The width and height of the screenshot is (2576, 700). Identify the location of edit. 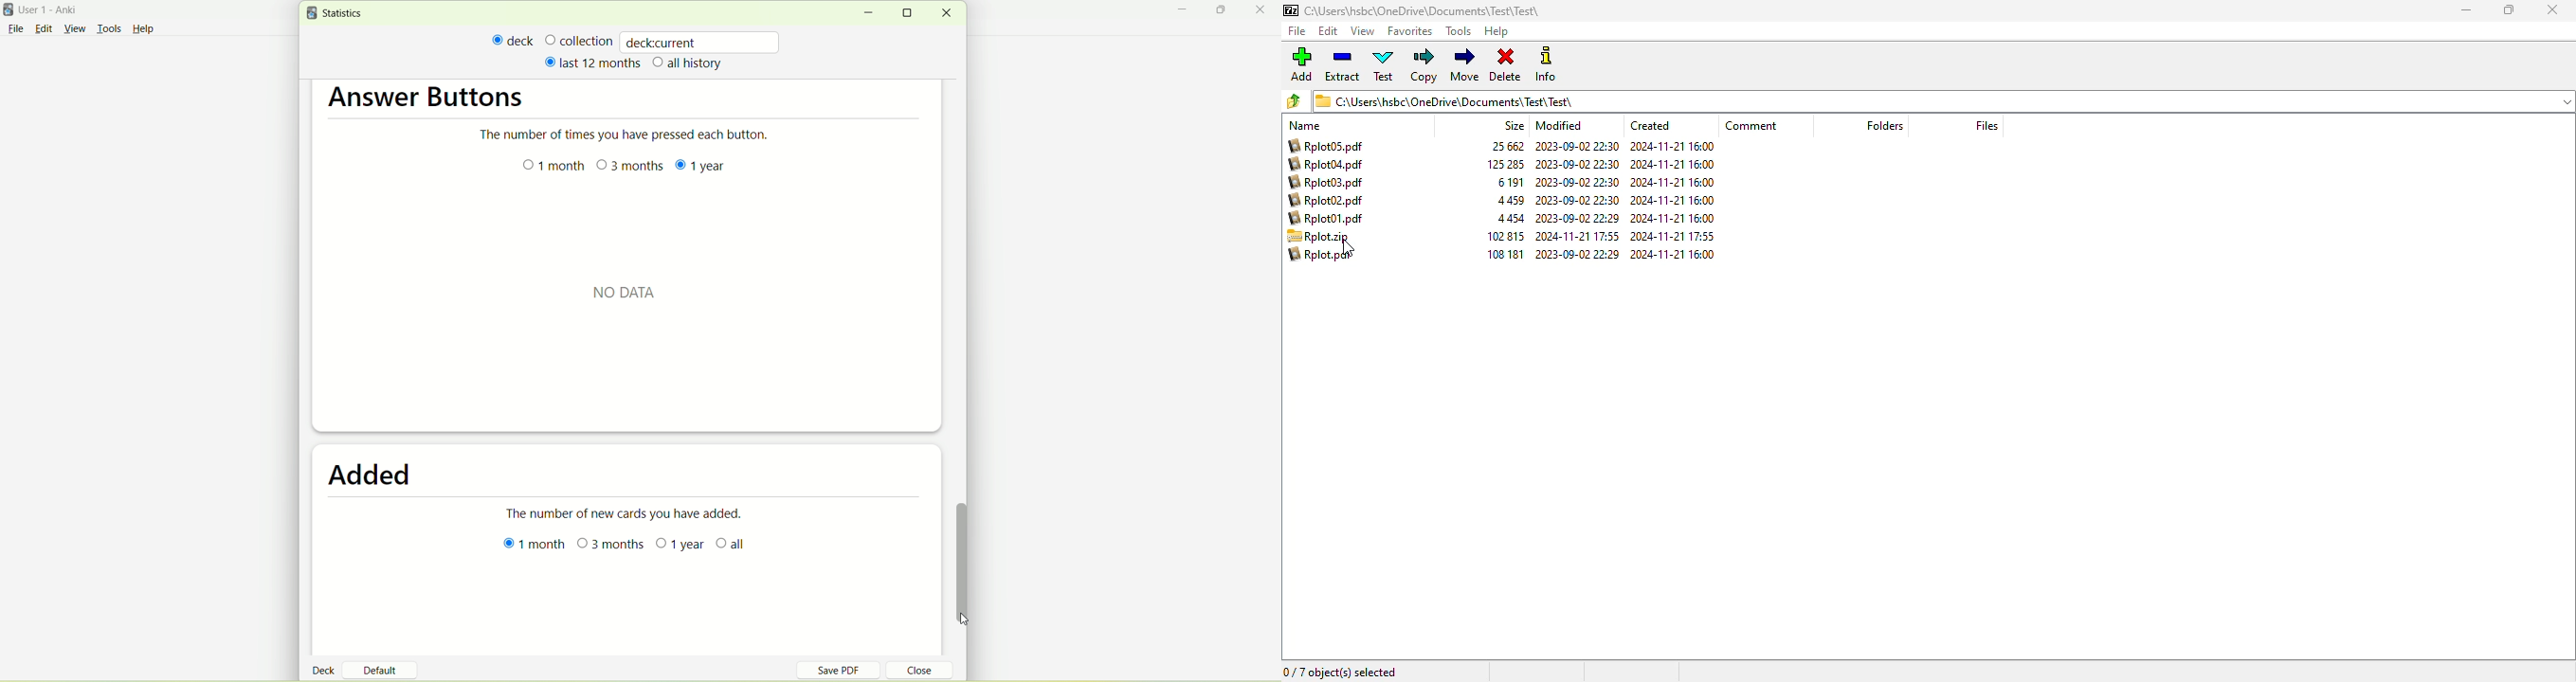
(43, 28).